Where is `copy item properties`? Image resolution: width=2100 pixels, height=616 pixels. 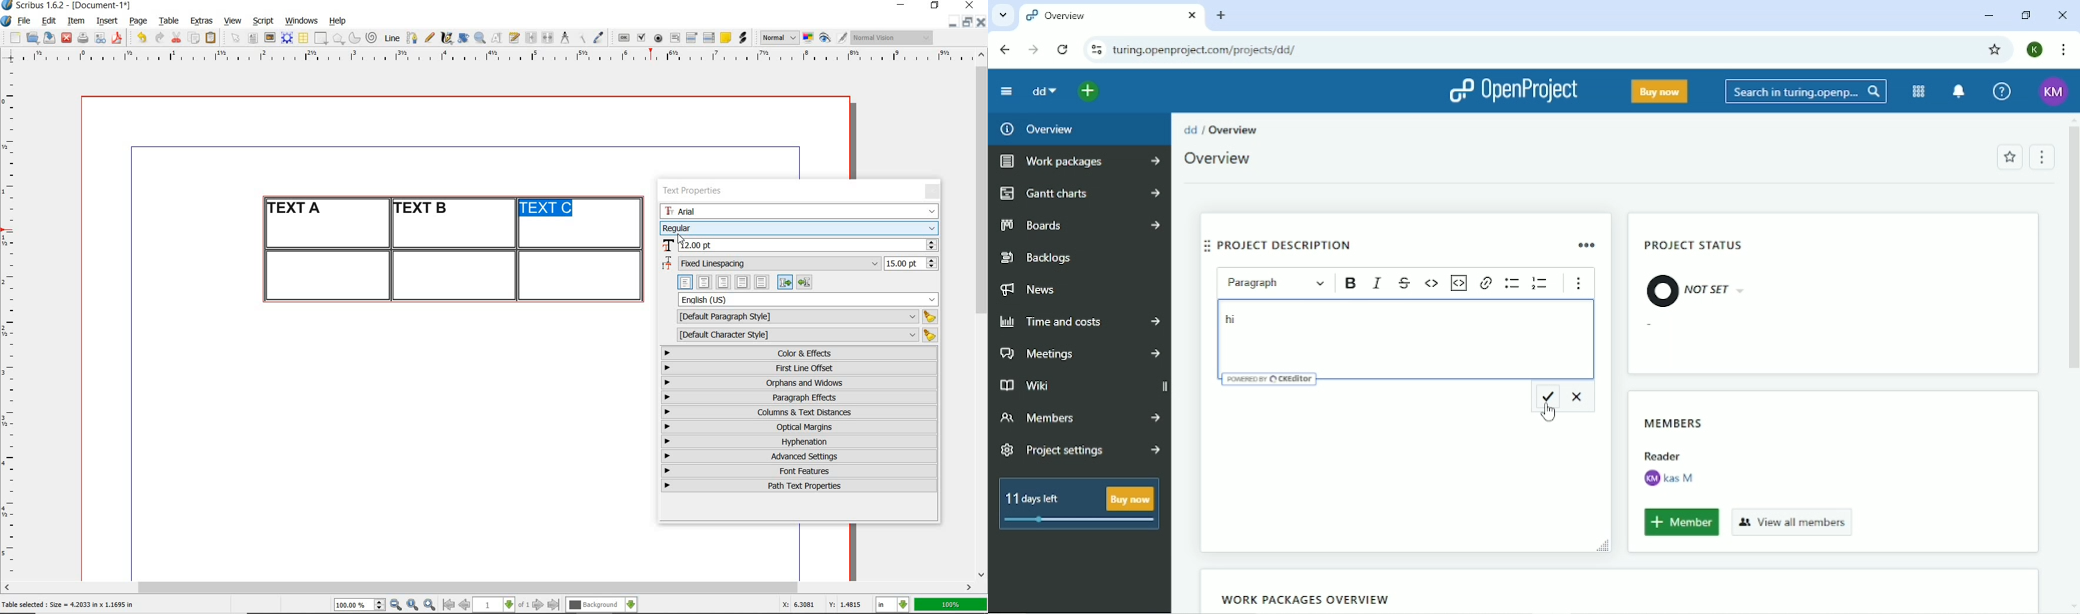 copy item properties is located at coordinates (581, 38).